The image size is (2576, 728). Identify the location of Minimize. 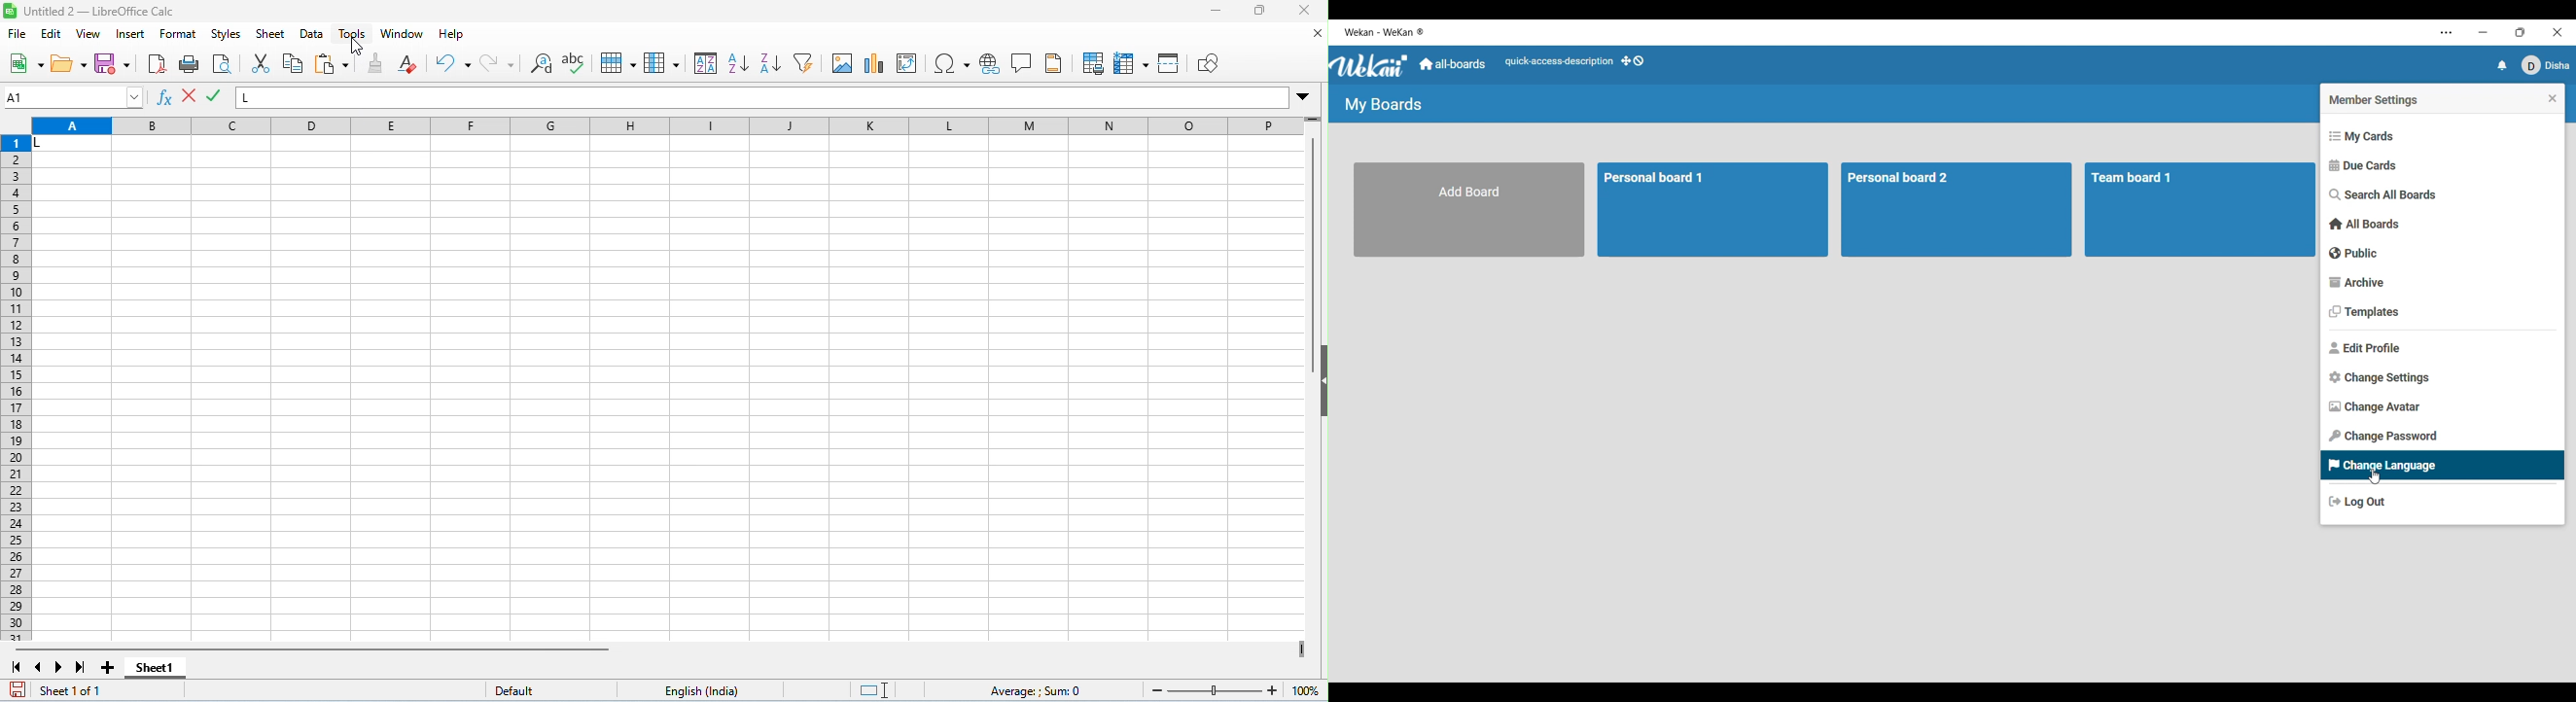
(2482, 32).